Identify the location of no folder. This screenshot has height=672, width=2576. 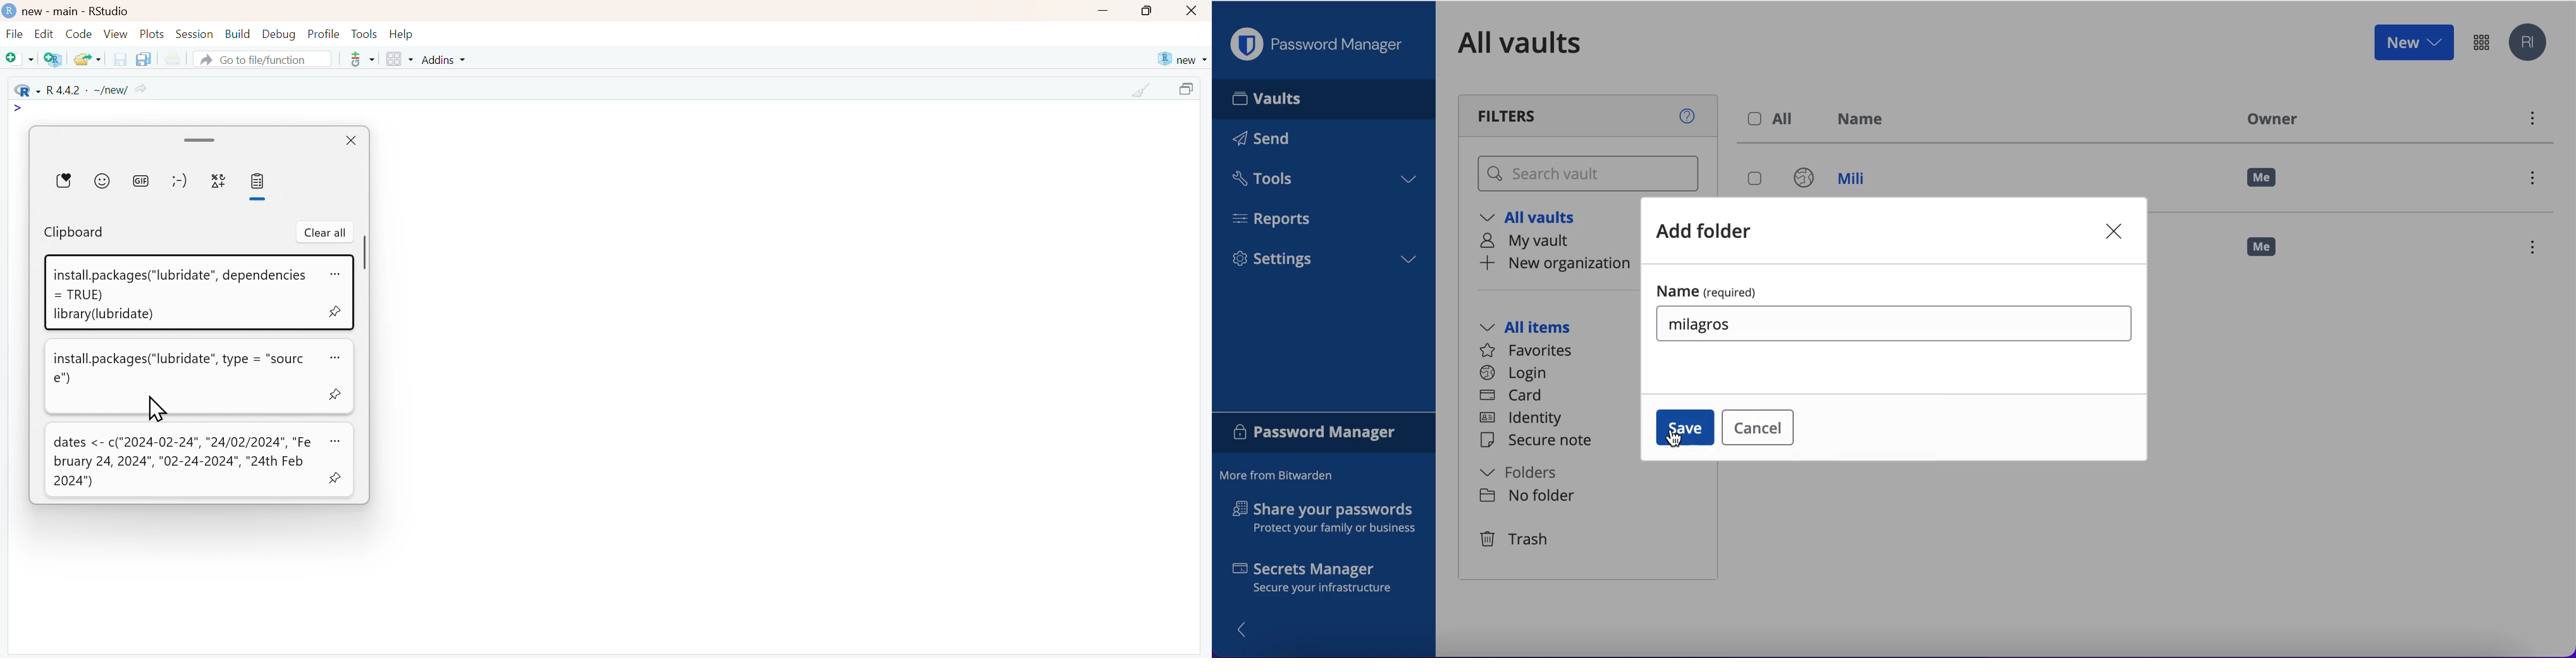
(1527, 496).